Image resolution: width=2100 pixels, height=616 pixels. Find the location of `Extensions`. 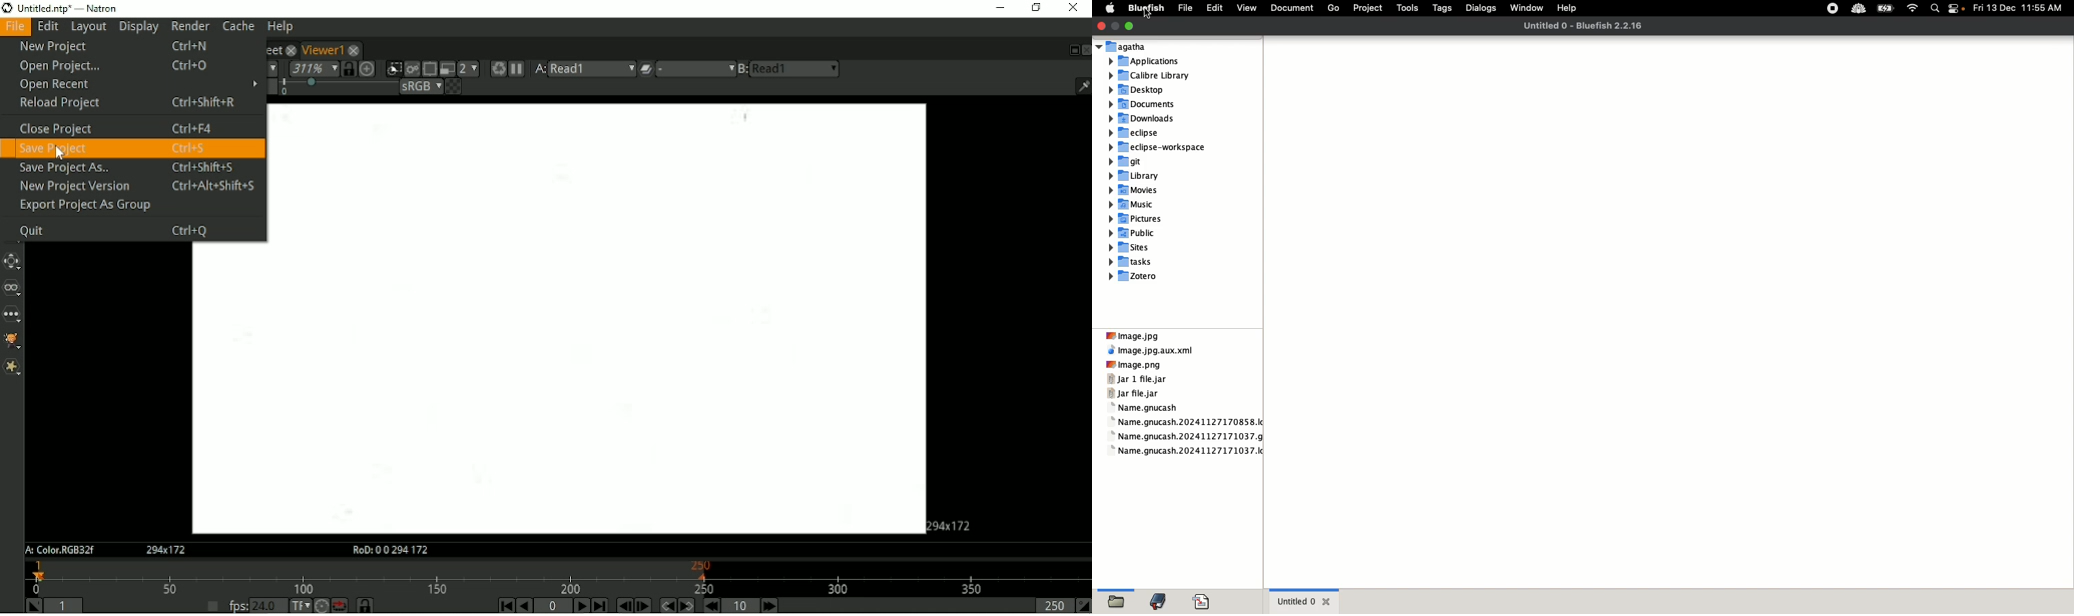

Extensions is located at coordinates (1844, 8).